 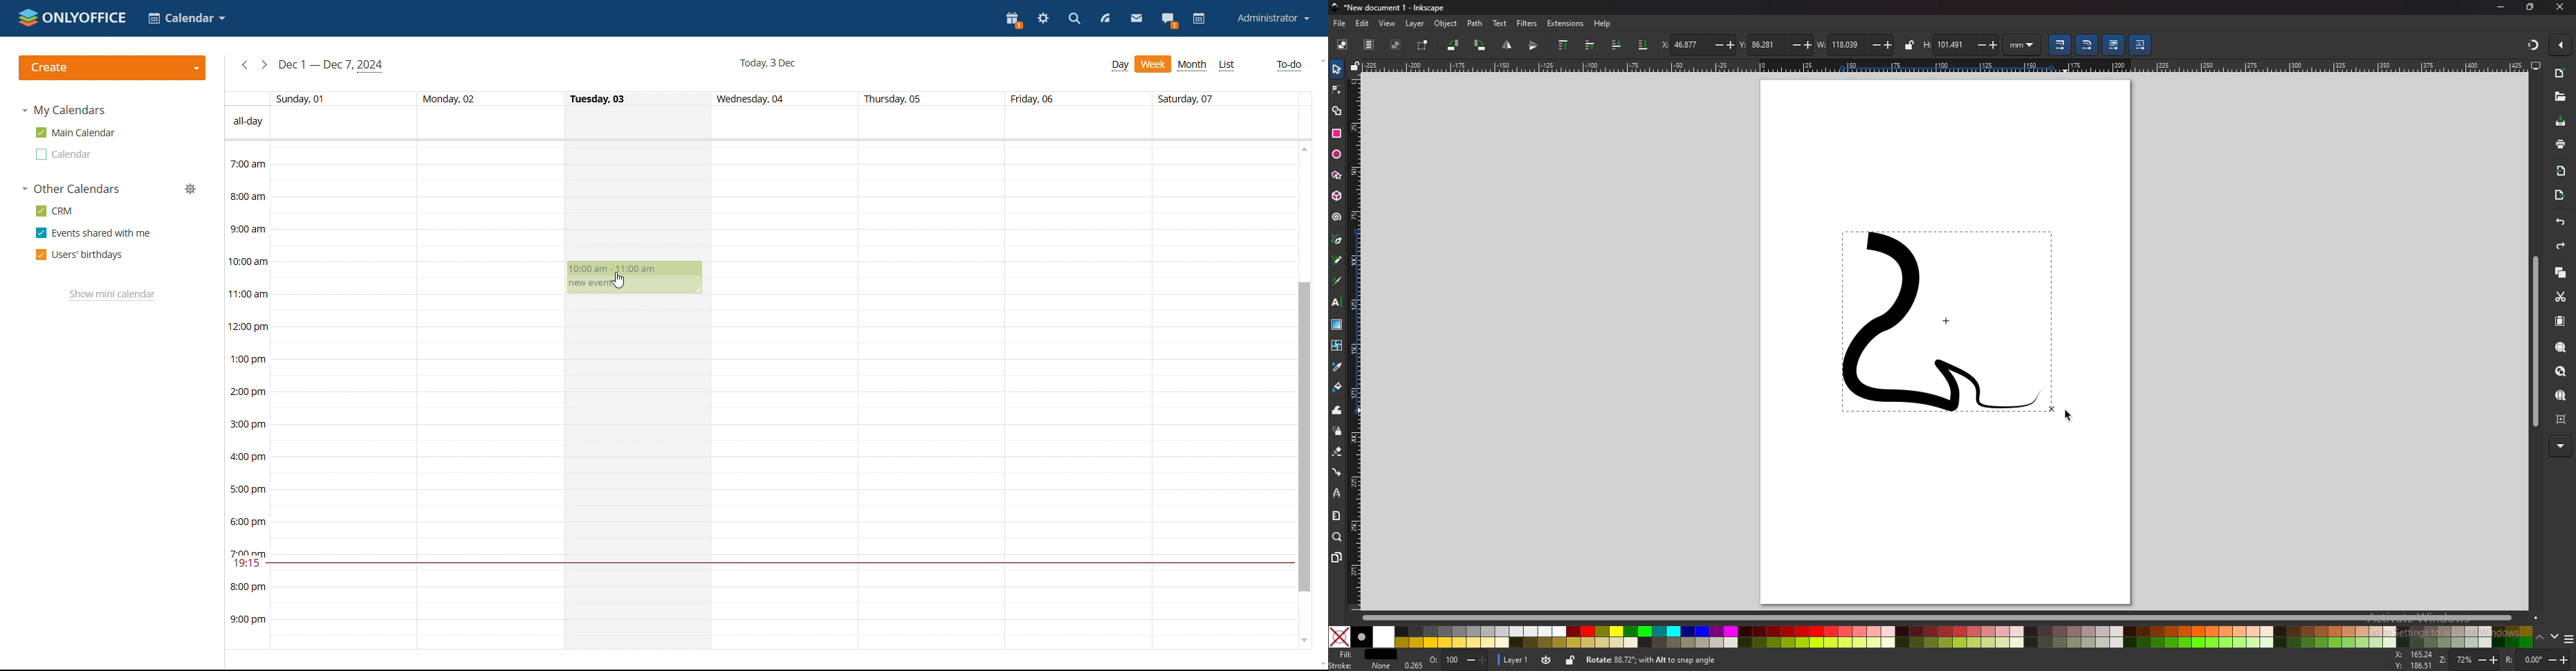 What do you see at coordinates (1527, 23) in the screenshot?
I see `filters` at bounding box center [1527, 23].